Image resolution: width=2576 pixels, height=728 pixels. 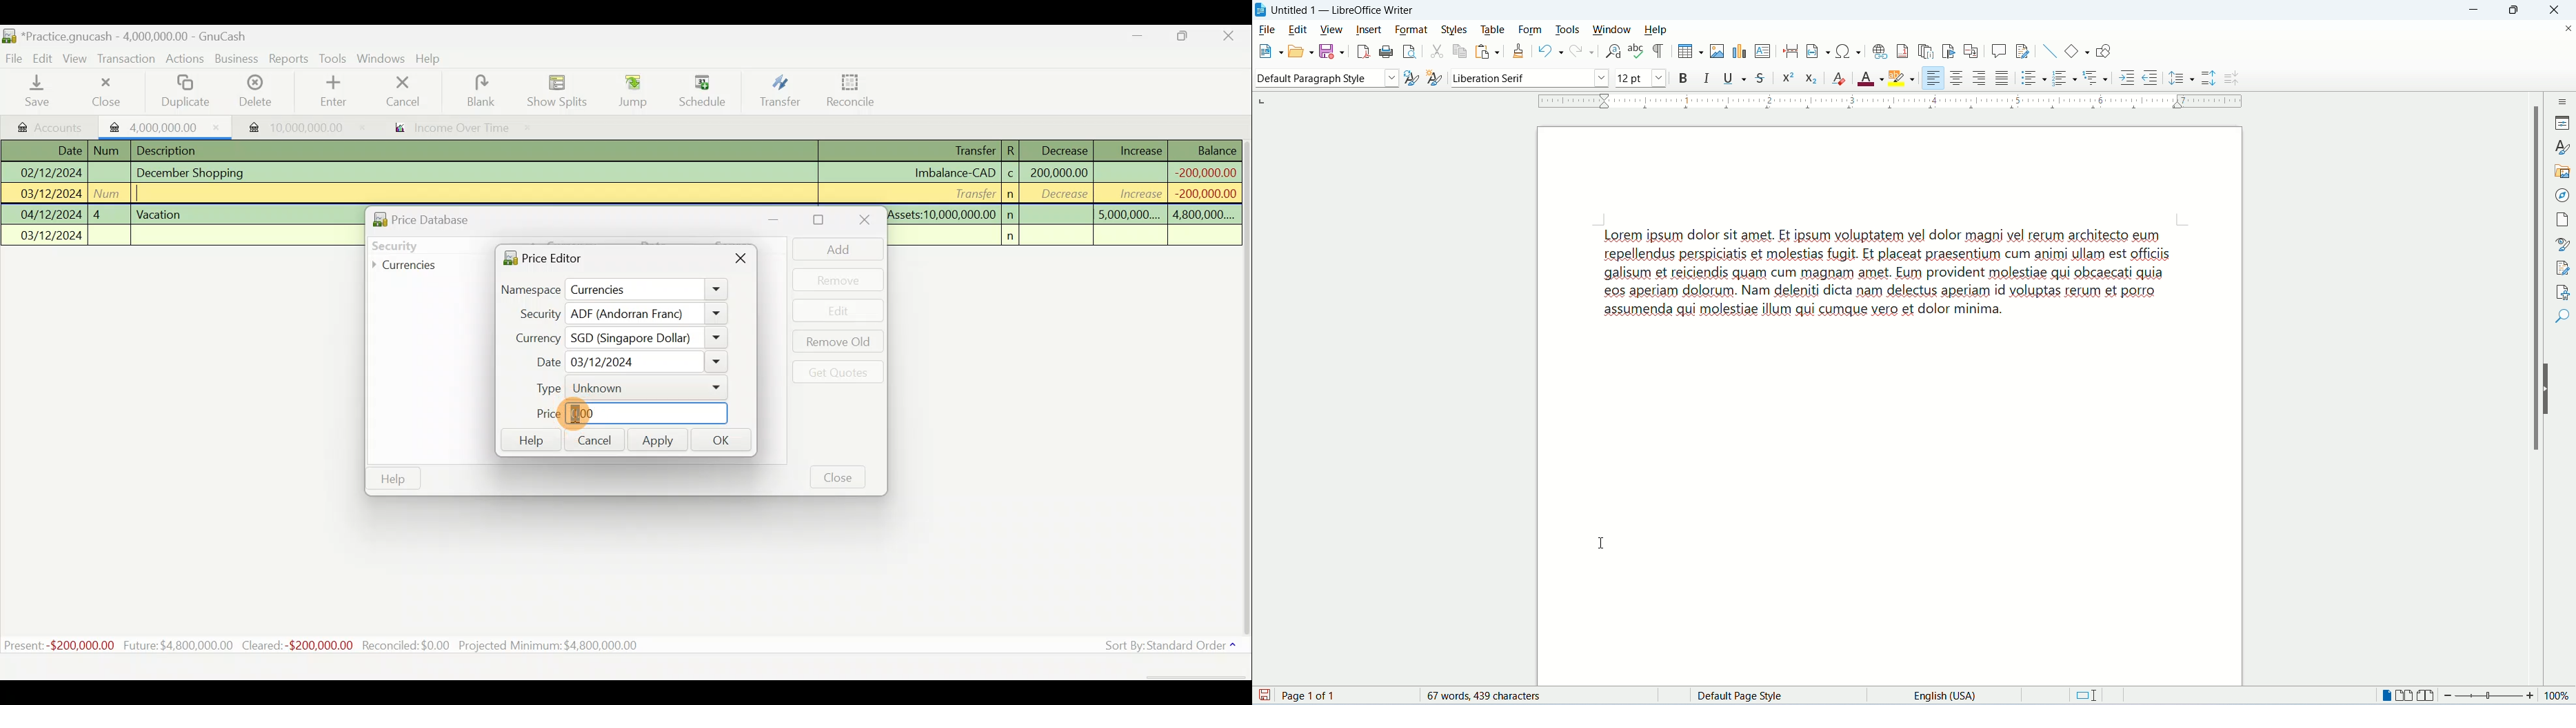 I want to click on Document name, so click(x=125, y=34).